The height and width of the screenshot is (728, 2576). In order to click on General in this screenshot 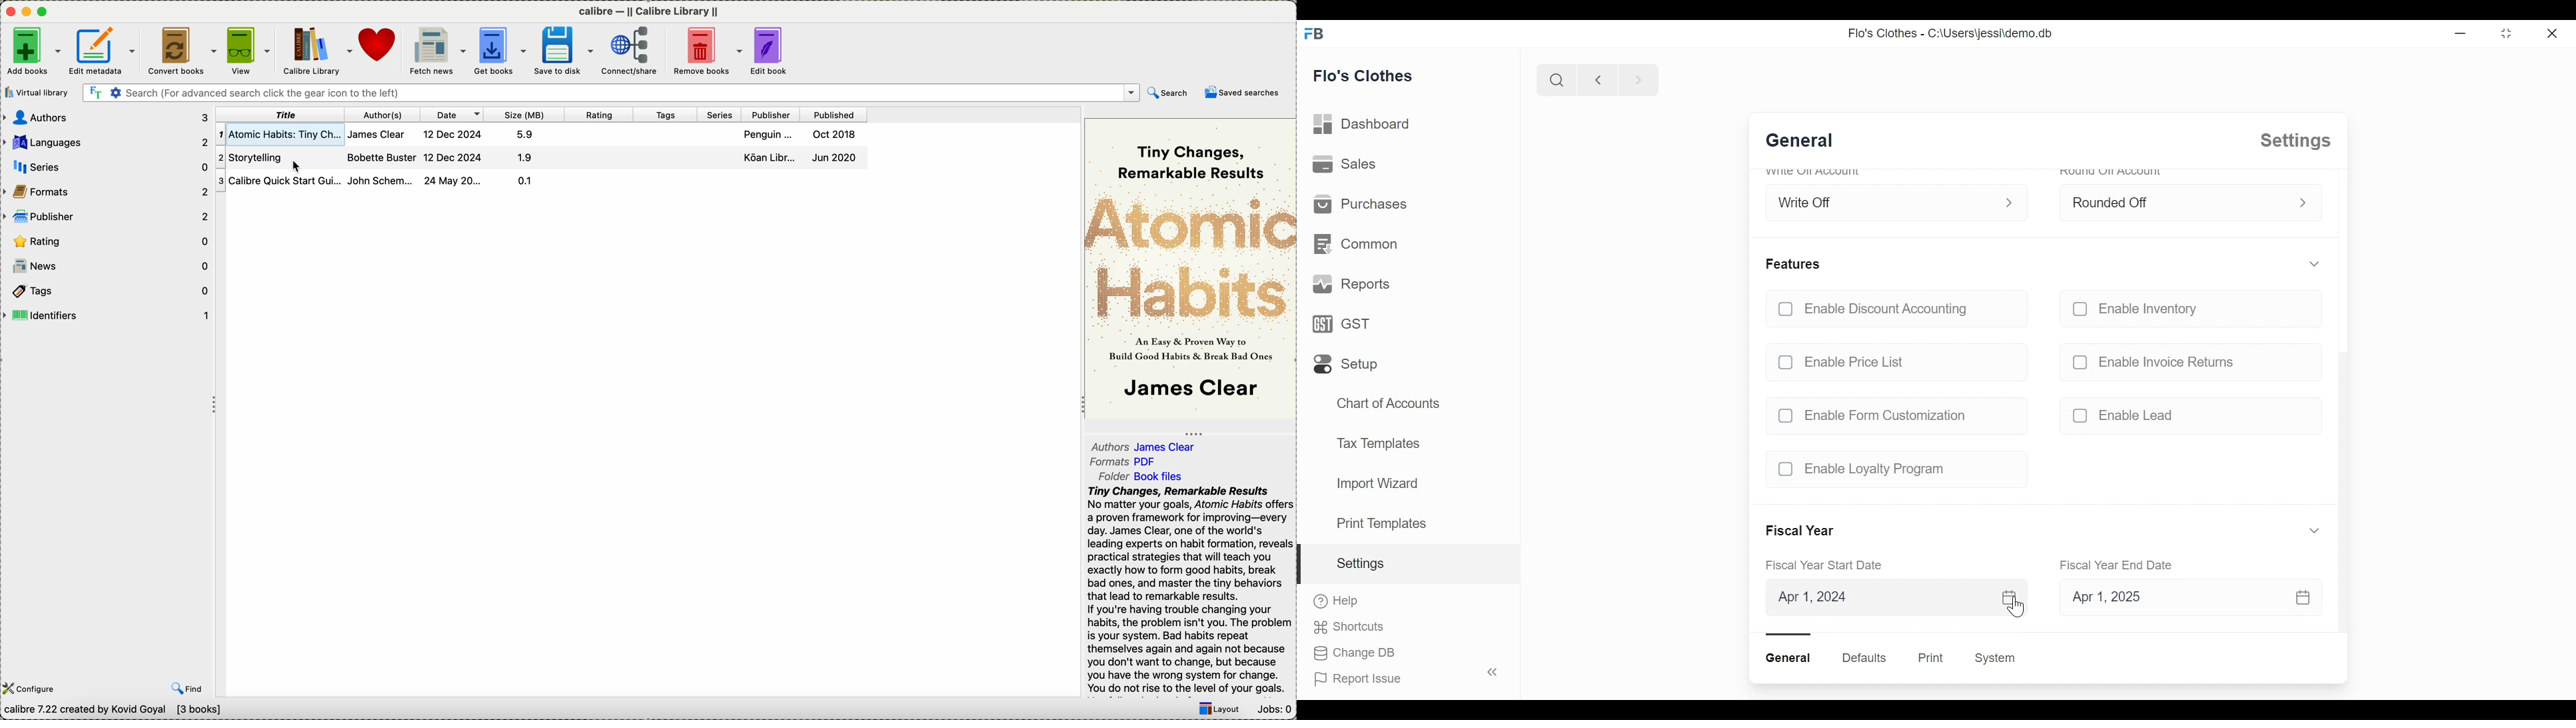, I will do `click(1806, 142)`.